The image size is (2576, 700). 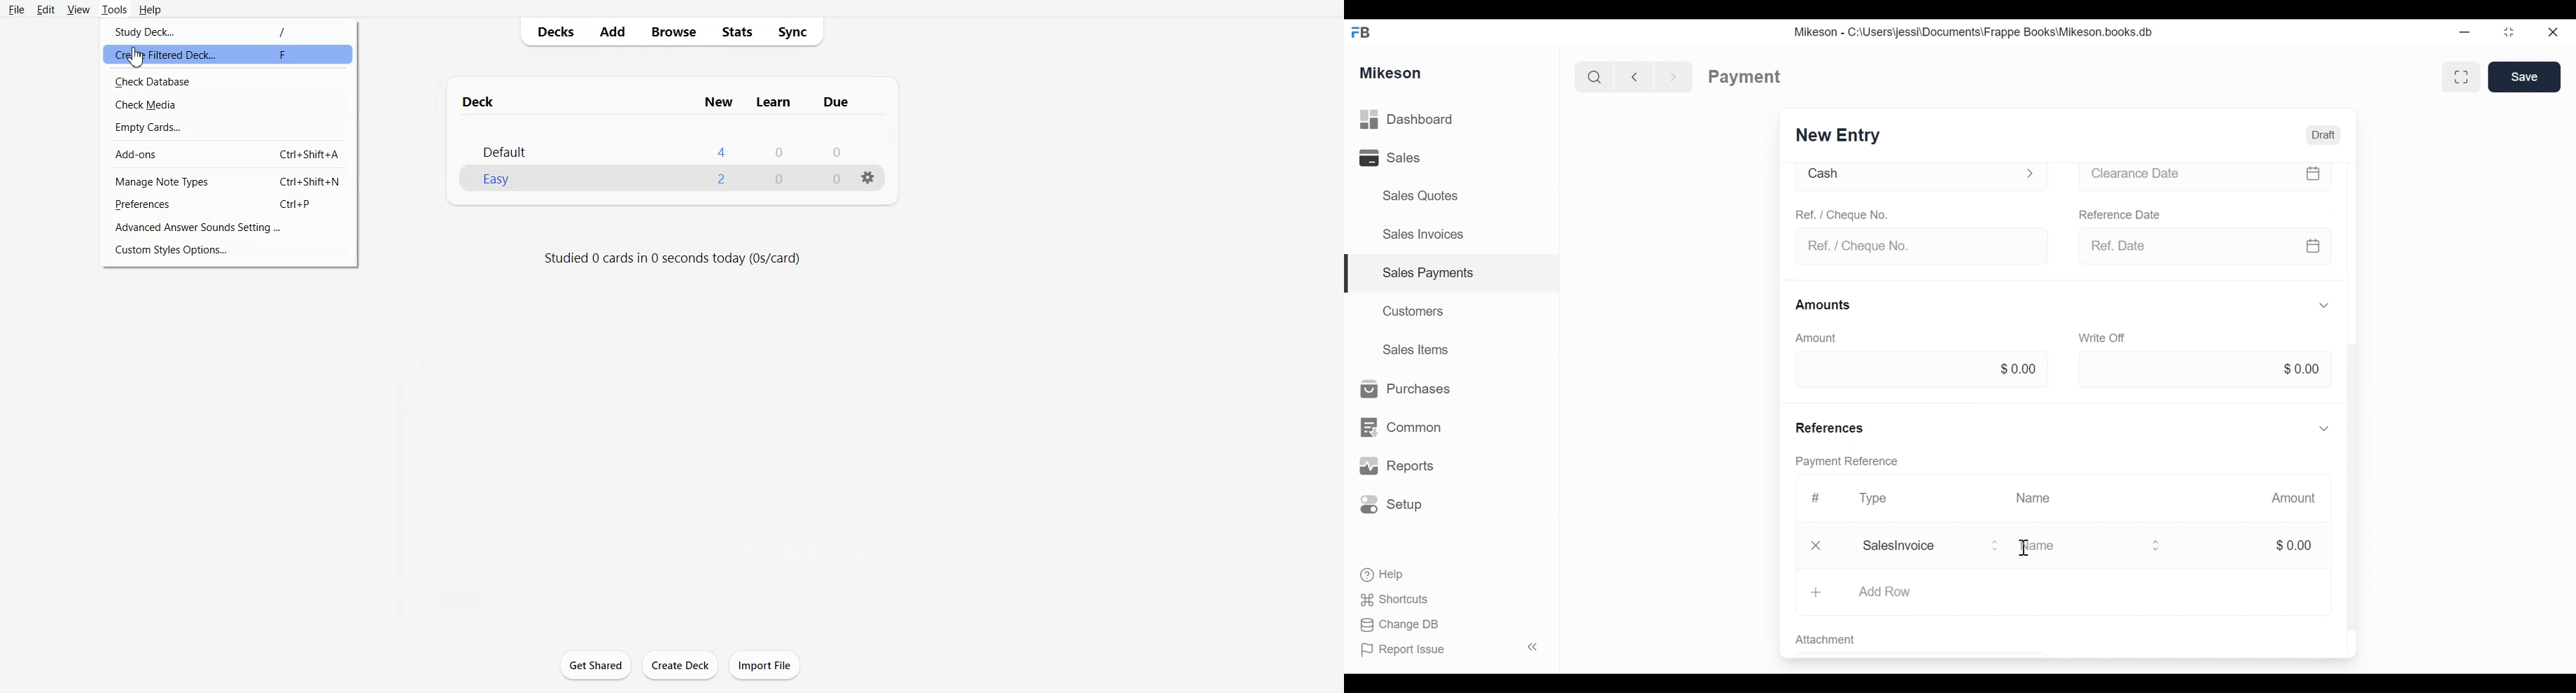 I want to click on Add-ons, so click(x=229, y=153).